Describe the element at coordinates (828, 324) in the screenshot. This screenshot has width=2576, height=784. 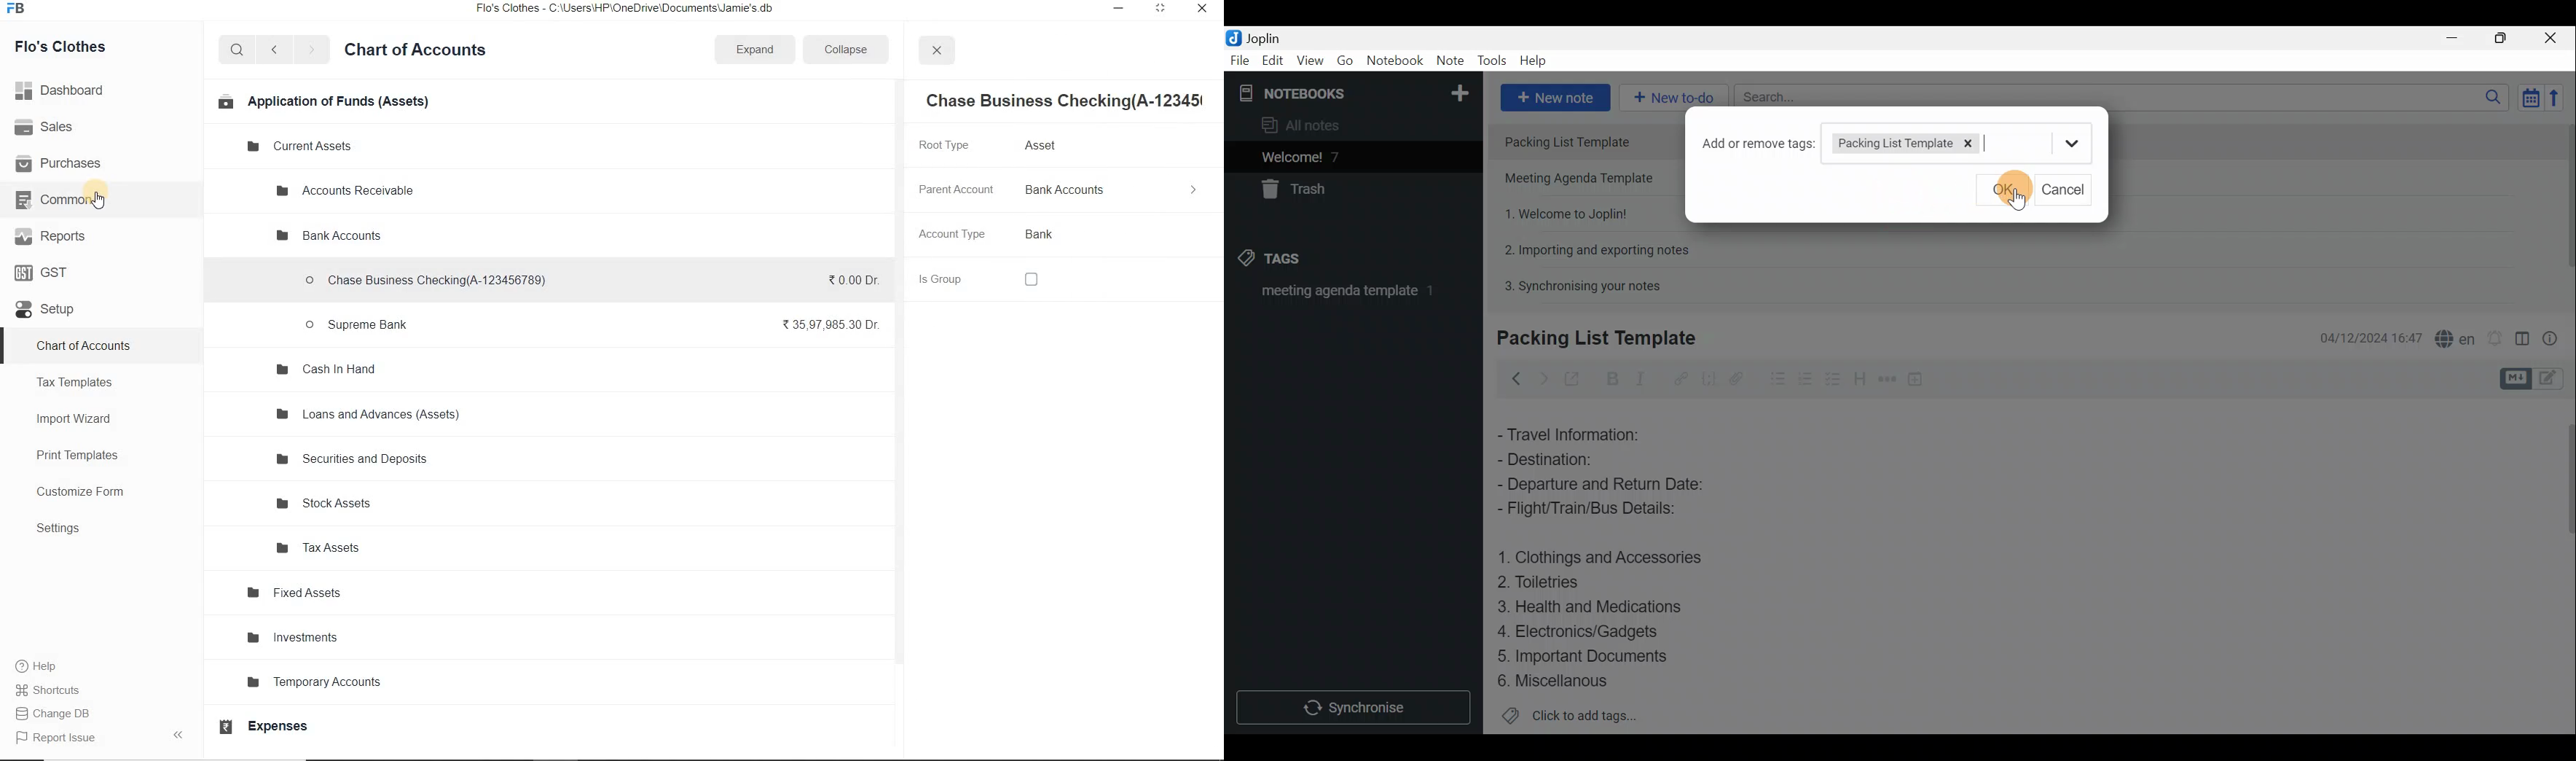
I see `₹35,97,985.30 Dr.` at that location.